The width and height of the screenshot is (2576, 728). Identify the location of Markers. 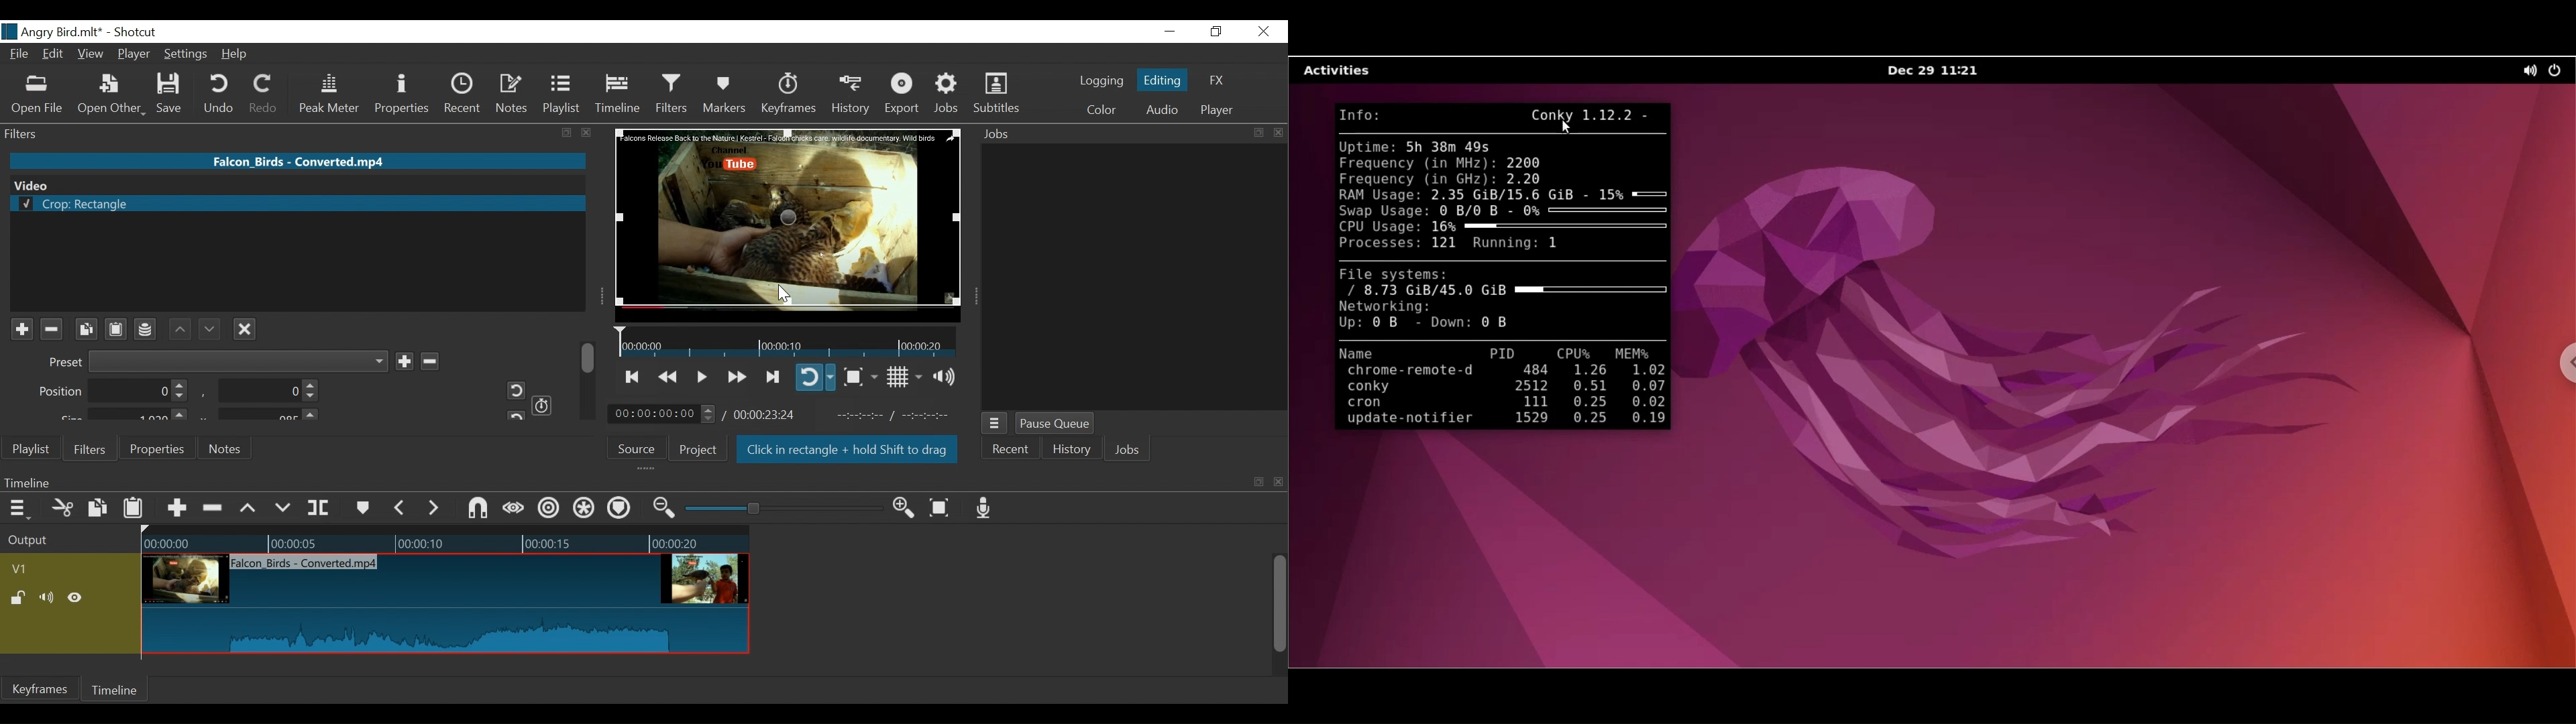
(362, 508).